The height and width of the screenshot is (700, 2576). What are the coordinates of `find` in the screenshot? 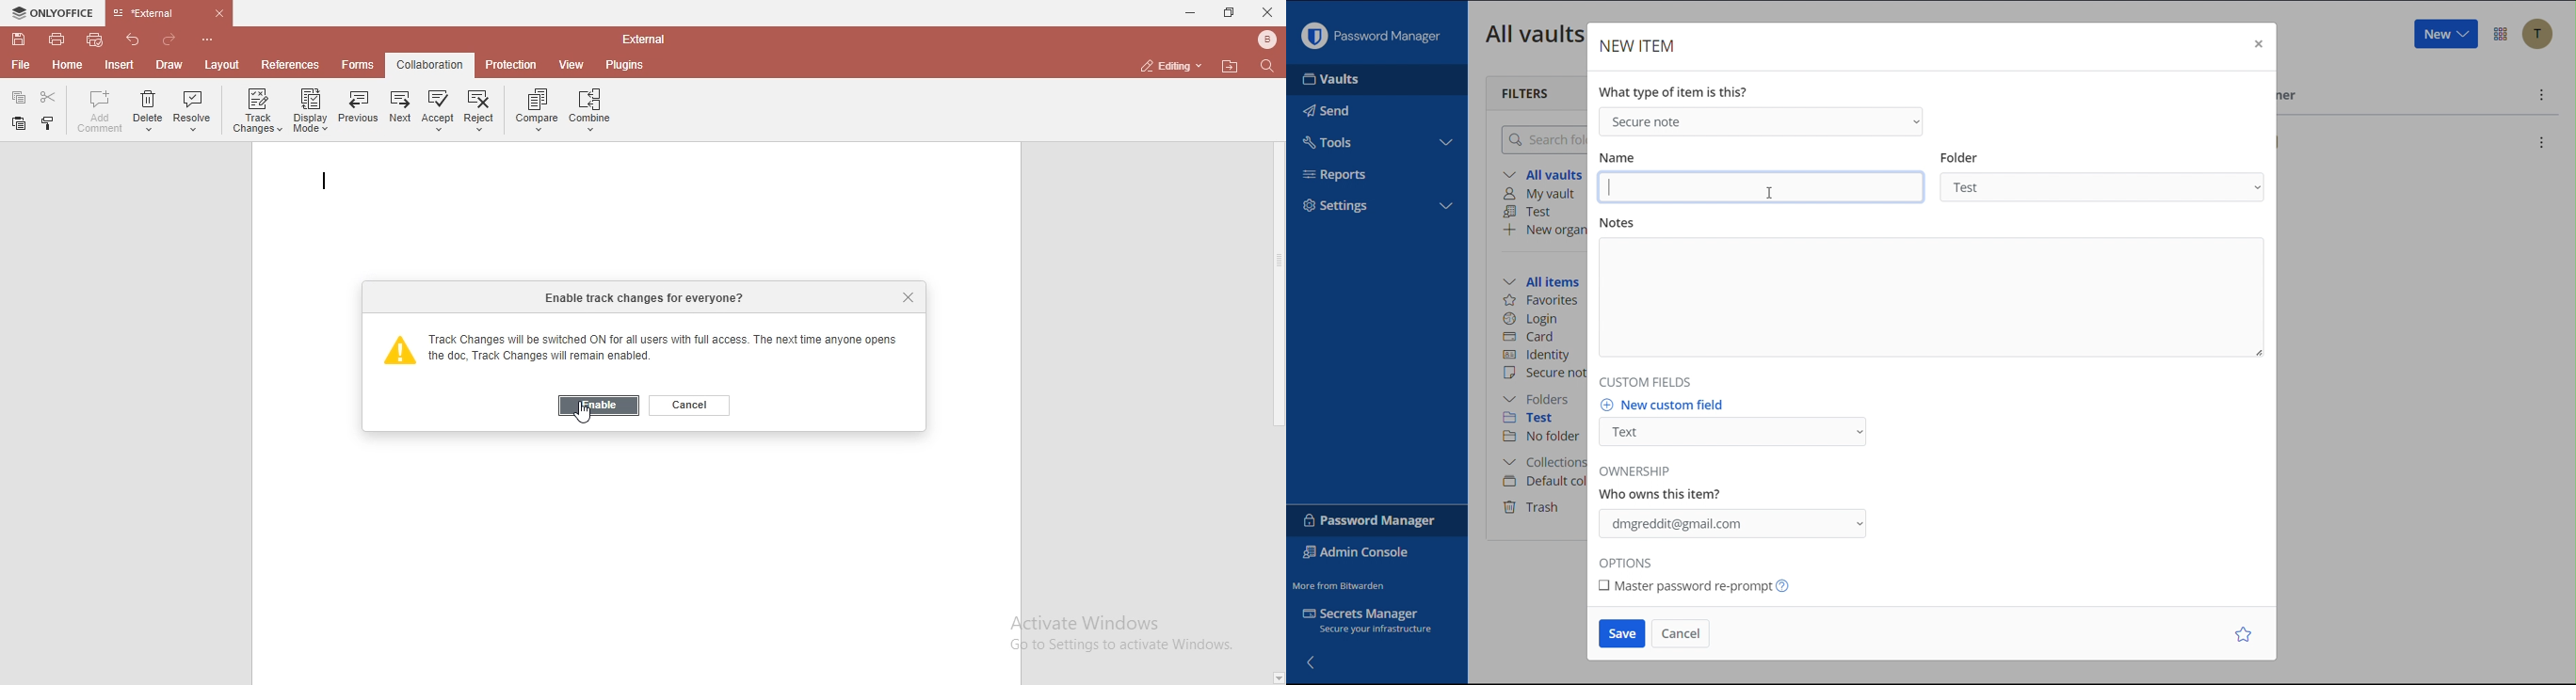 It's located at (1269, 67).